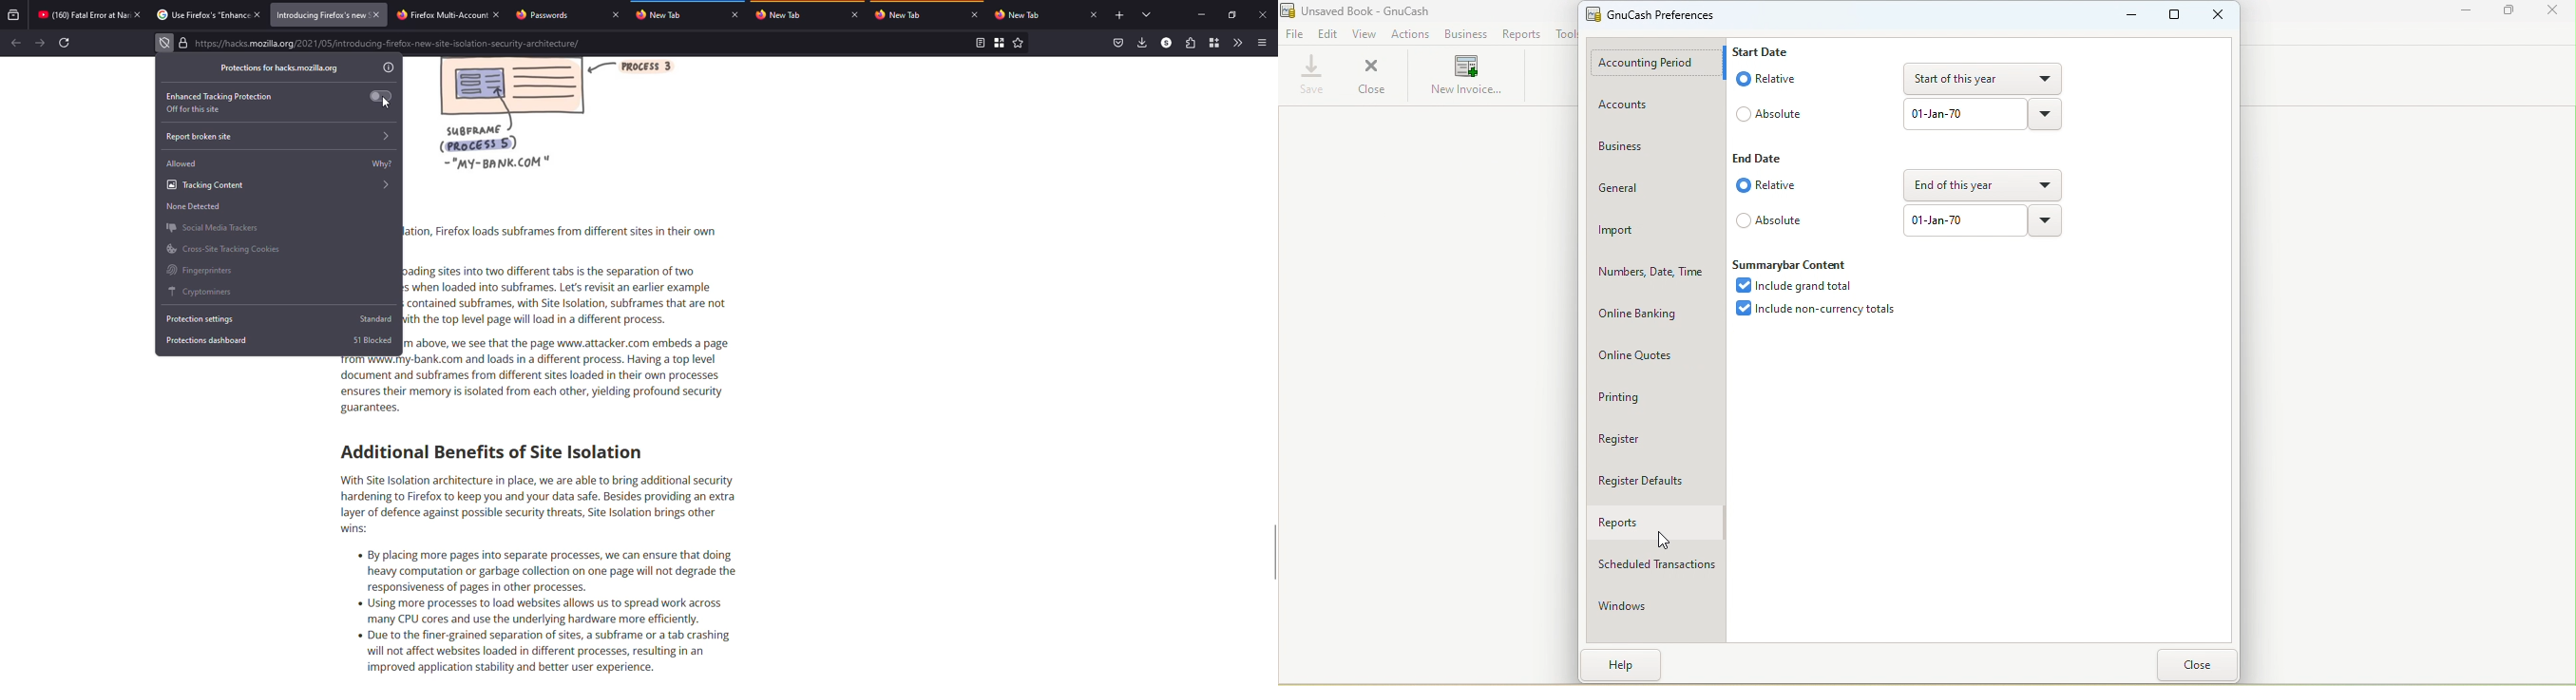 The height and width of the screenshot is (700, 2576). Describe the element at coordinates (2510, 13) in the screenshot. I see `Maximize` at that location.